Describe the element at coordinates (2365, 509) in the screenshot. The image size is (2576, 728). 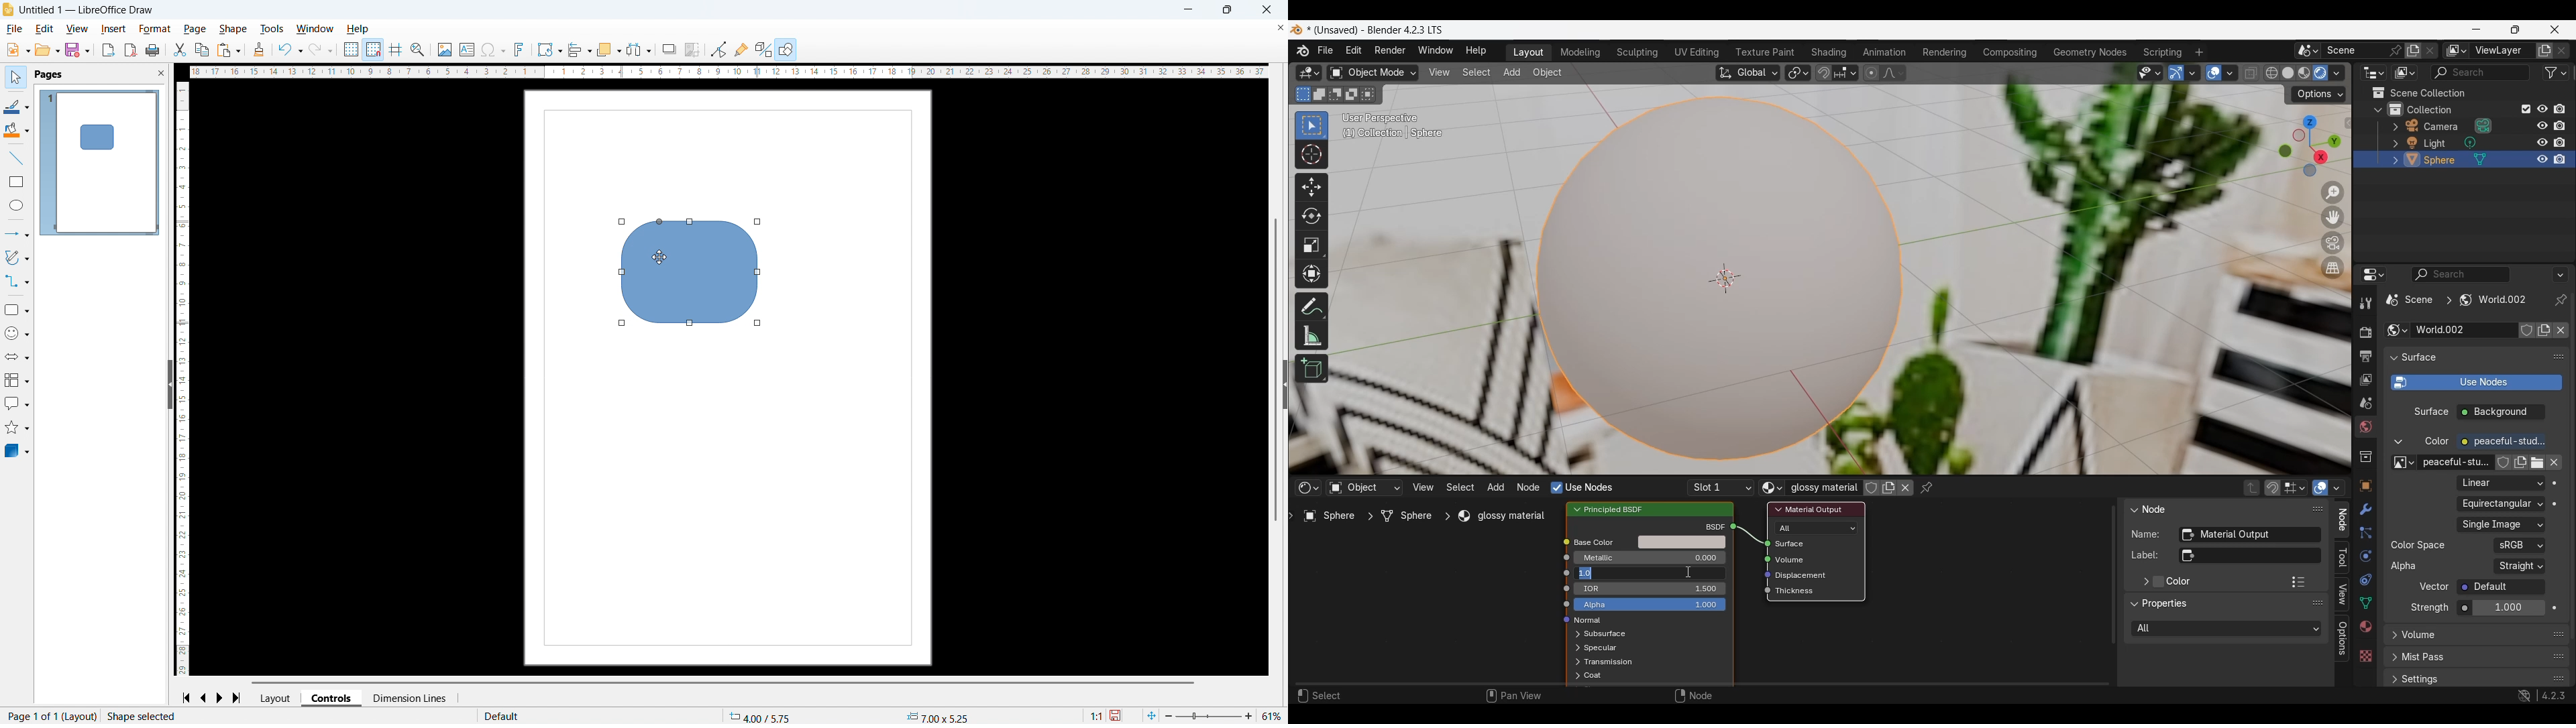
I see `Modifier properties` at that location.